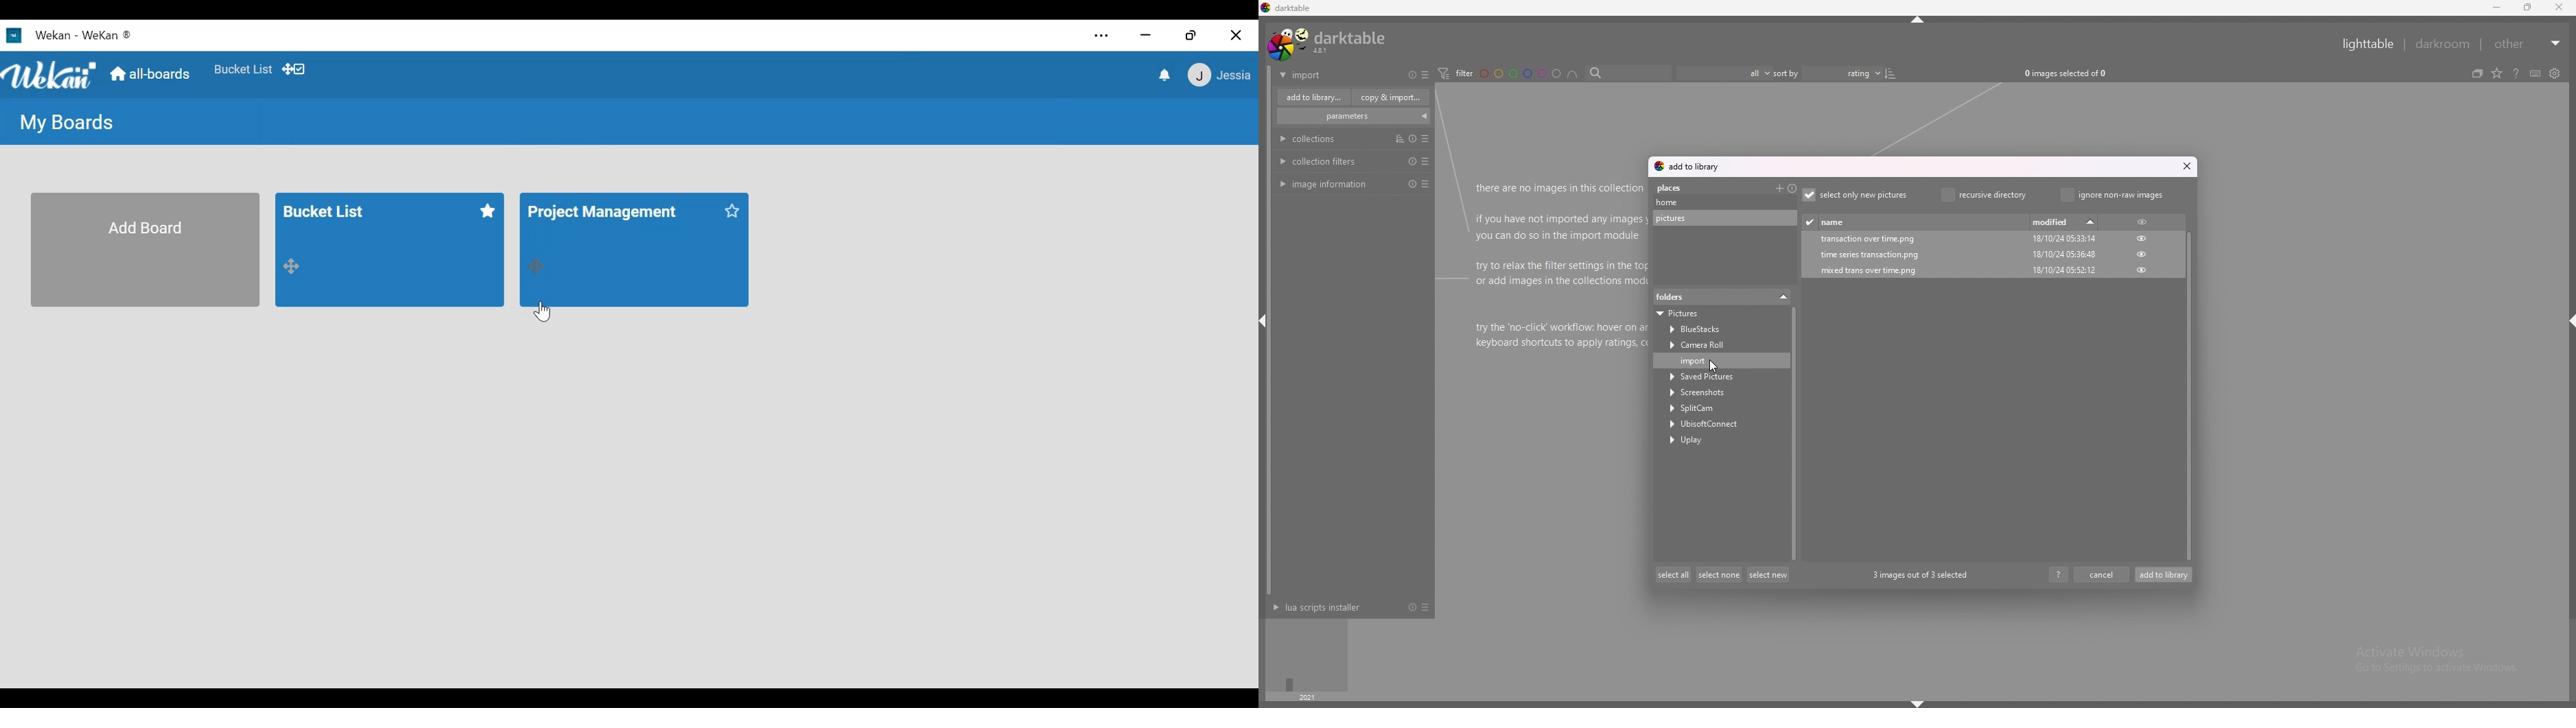 This screenshot has height=728, width=2576. What do you see at coordinates (1626, 73) in the screenshot?
I see `search bar` at bounding box center [1626, 73].